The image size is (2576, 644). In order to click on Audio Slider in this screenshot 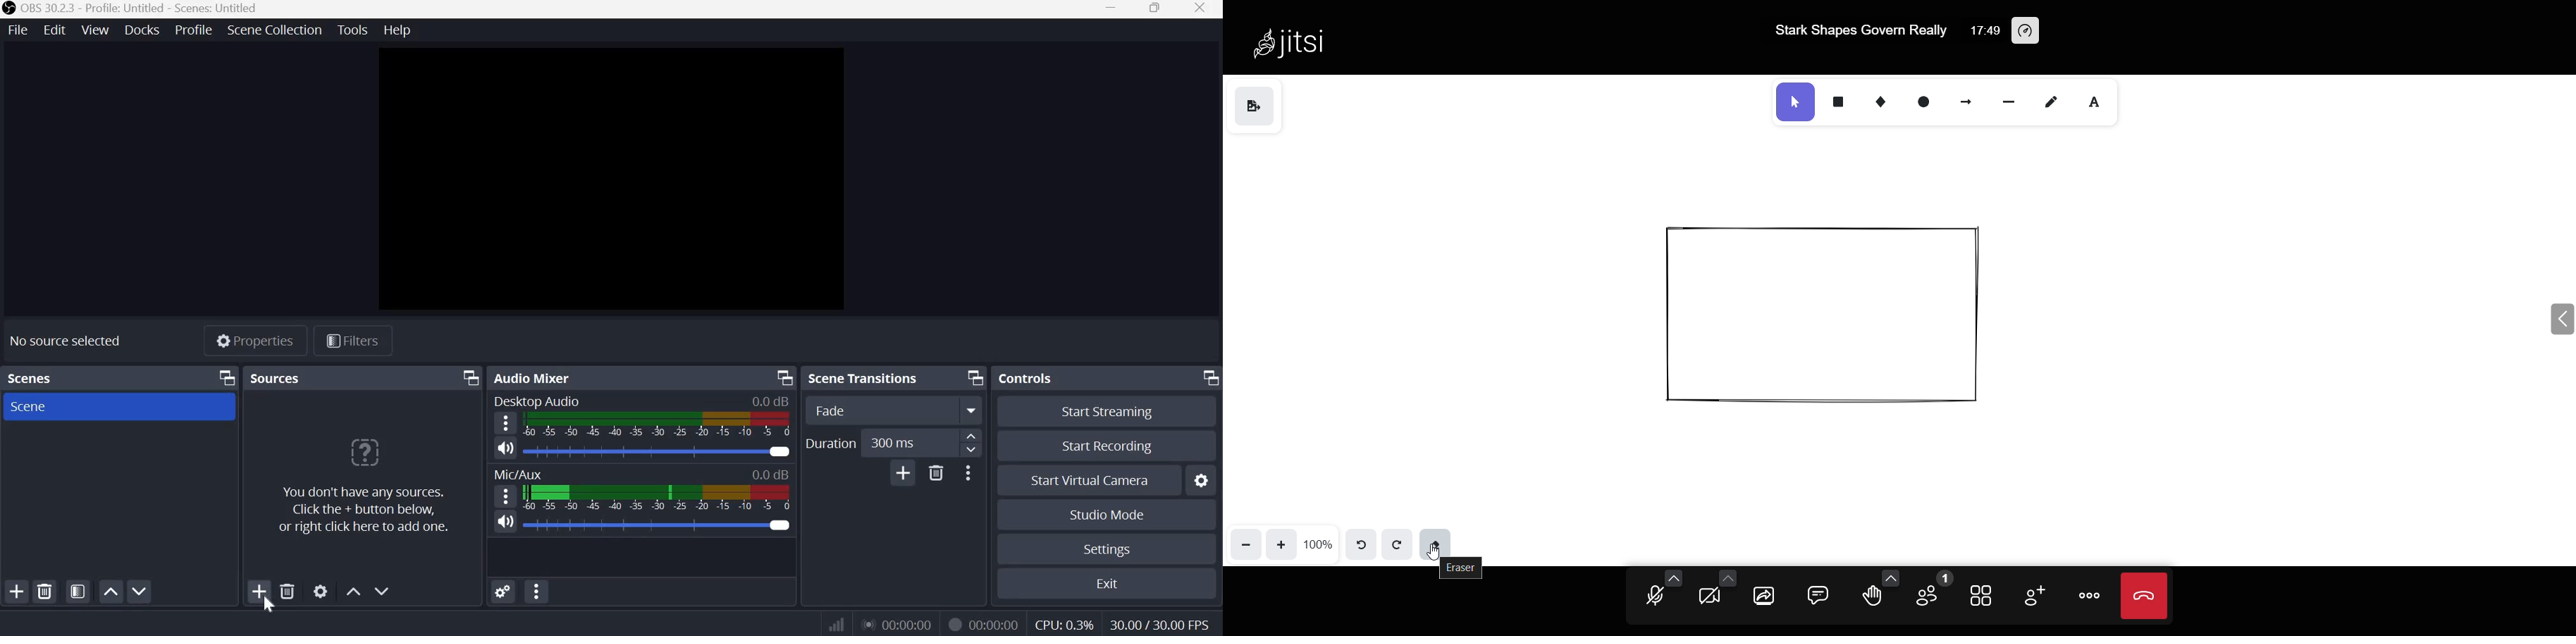, I will do `click(781, 451)`.